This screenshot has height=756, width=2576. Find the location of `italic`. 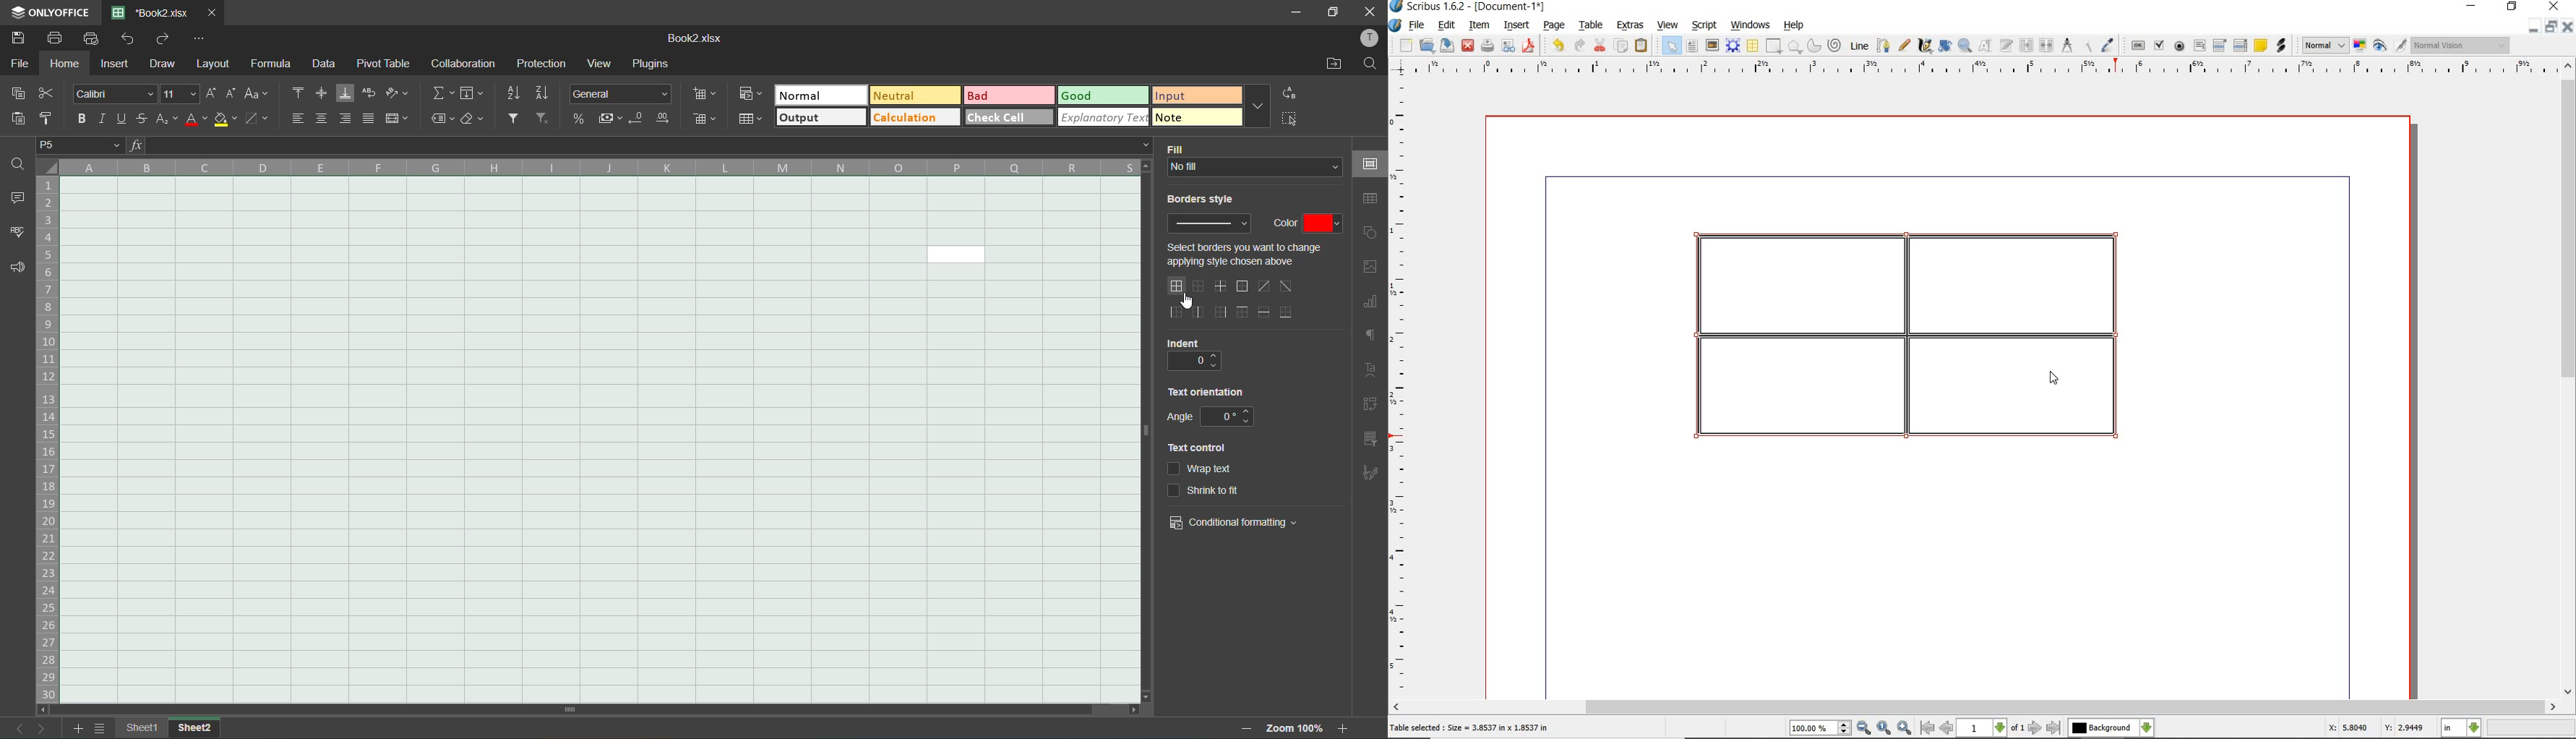

italic is located at coordinates (101, 118).